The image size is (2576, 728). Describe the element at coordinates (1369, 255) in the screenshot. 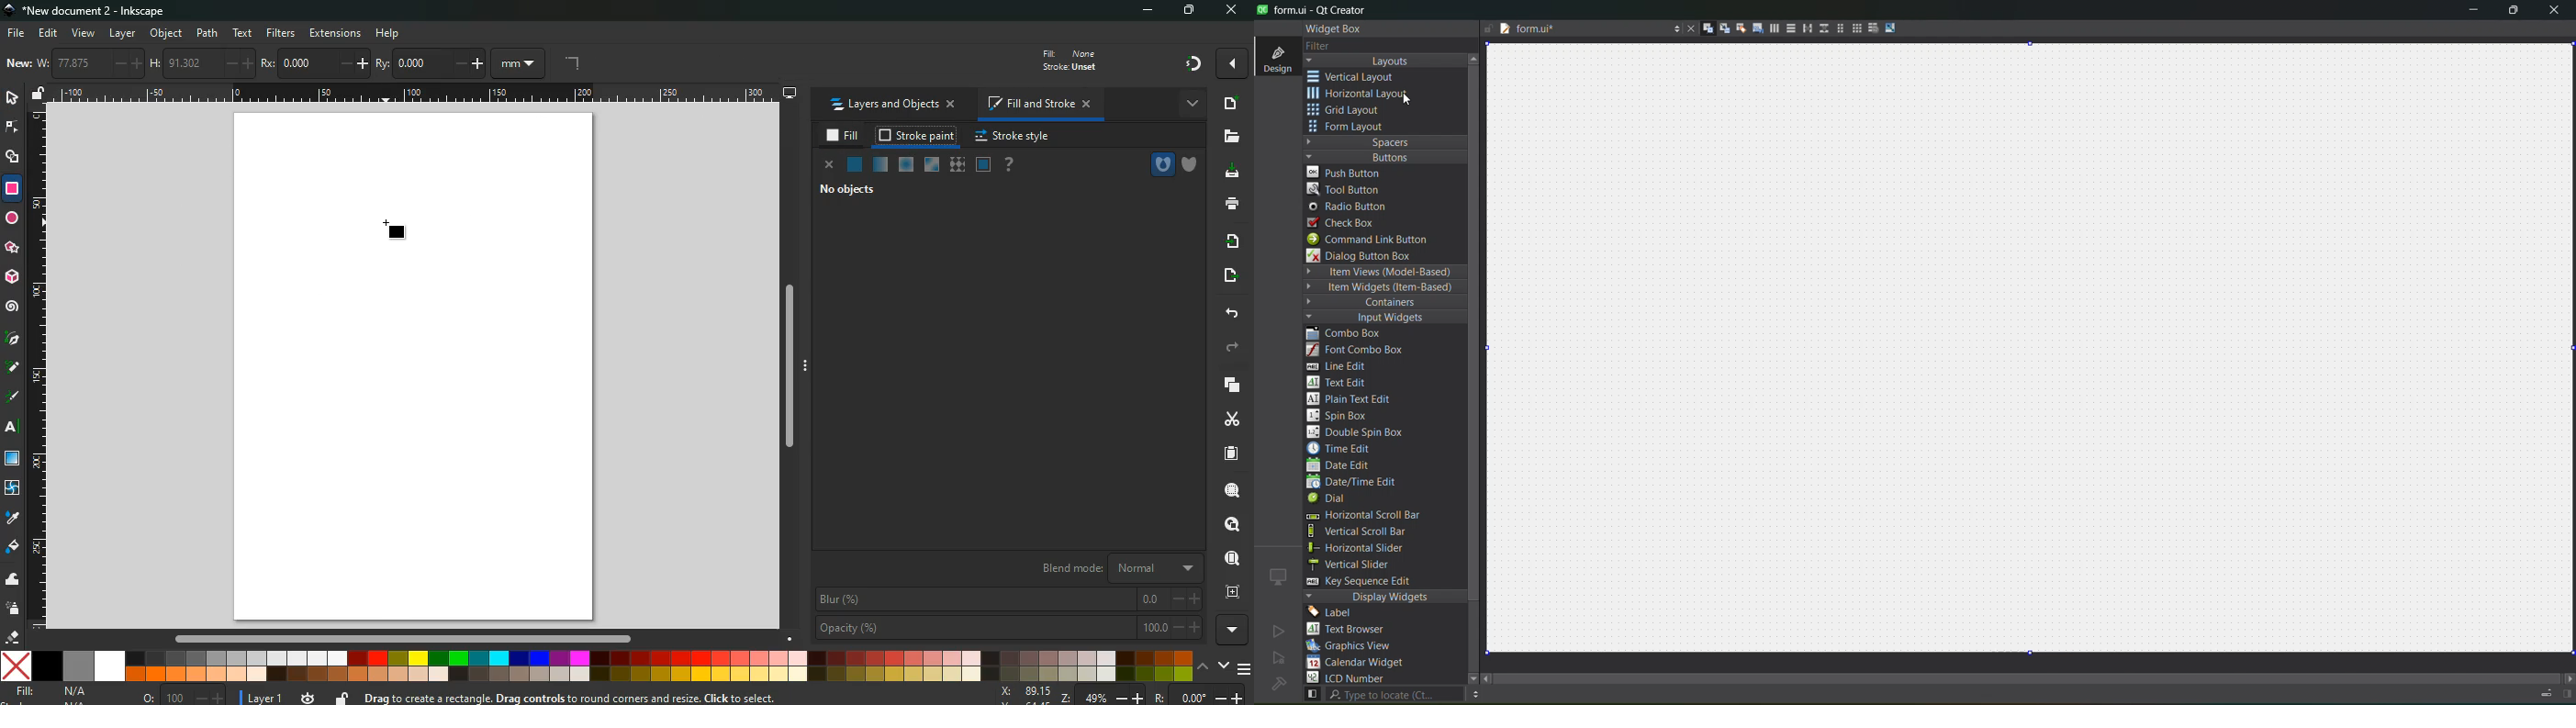

I see `dialog box` at that location.